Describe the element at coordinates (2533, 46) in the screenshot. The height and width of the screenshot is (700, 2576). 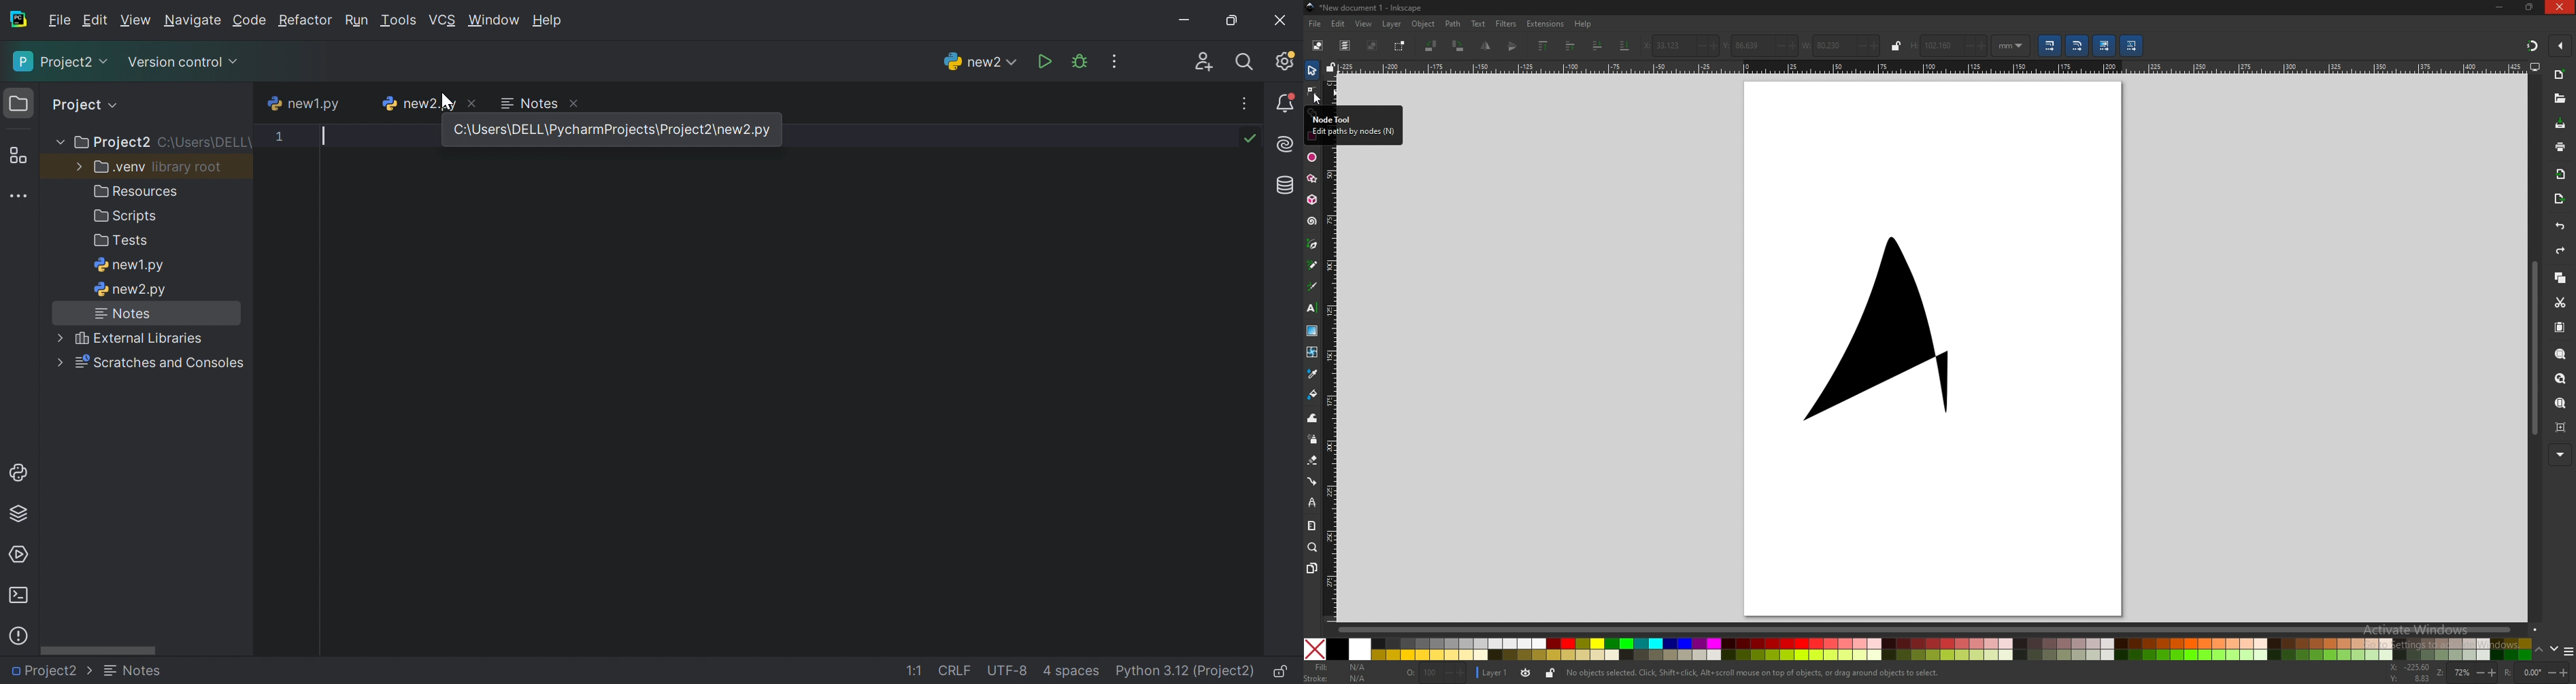
I see `snapping` at that location.